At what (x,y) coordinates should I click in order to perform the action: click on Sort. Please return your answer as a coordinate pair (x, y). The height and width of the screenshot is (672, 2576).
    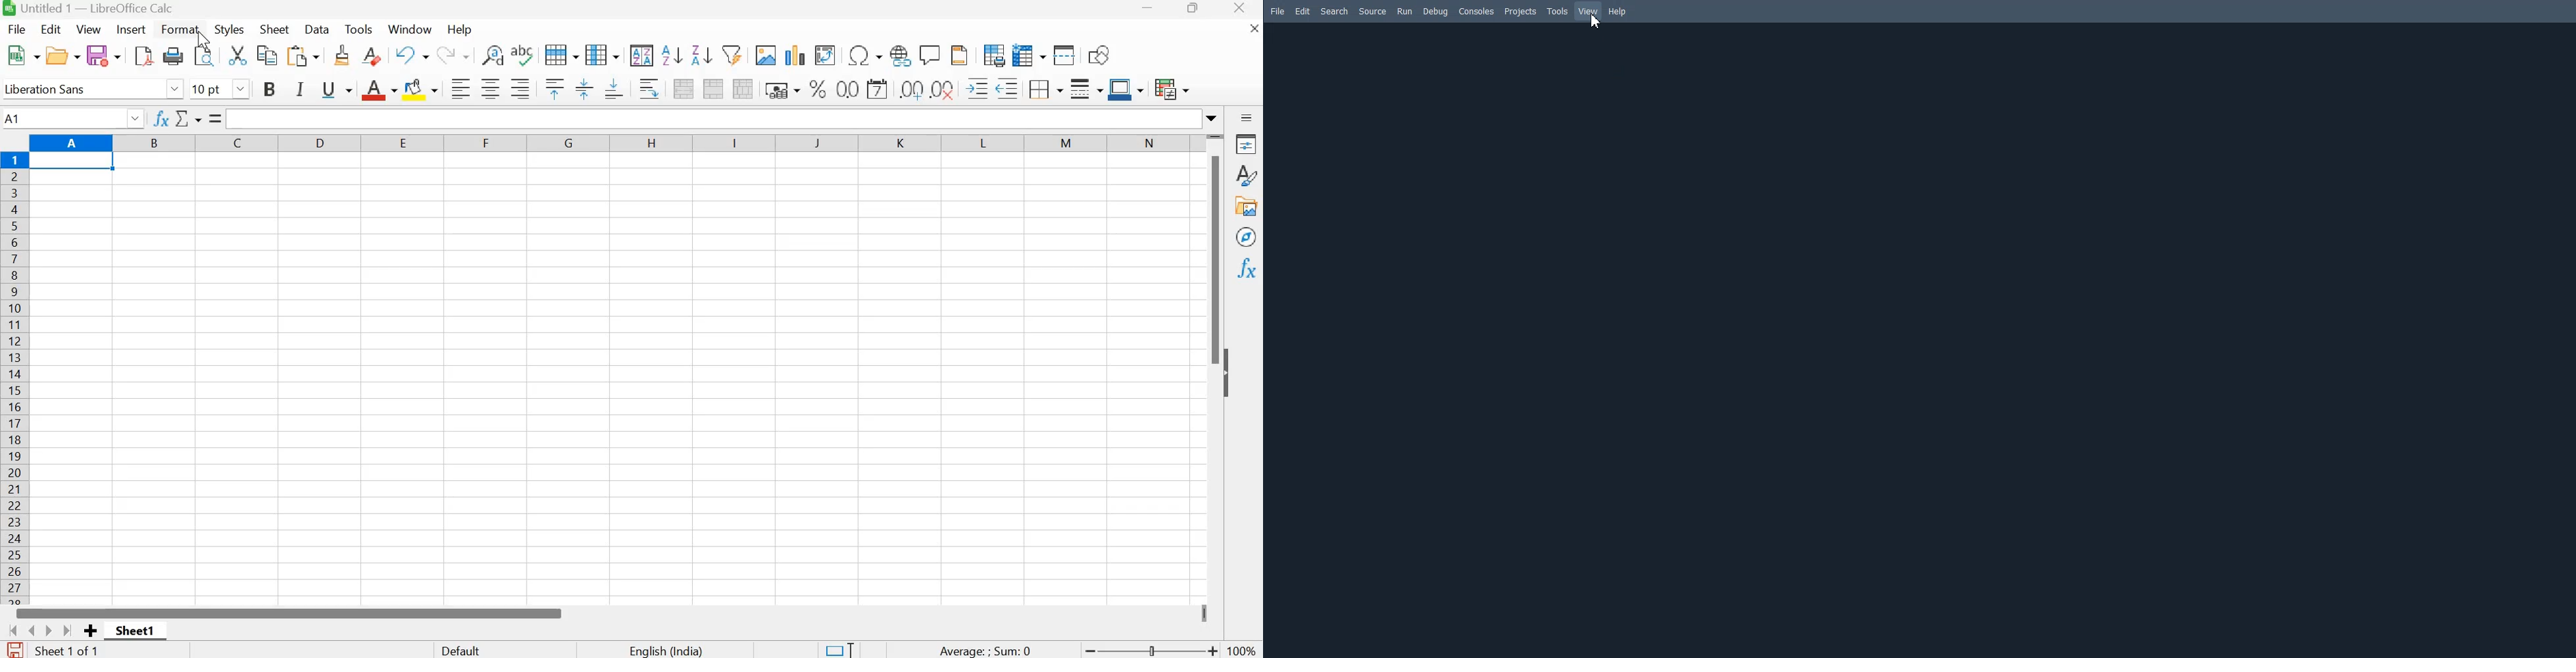
    Looking at the image, I should click on (643, 55).